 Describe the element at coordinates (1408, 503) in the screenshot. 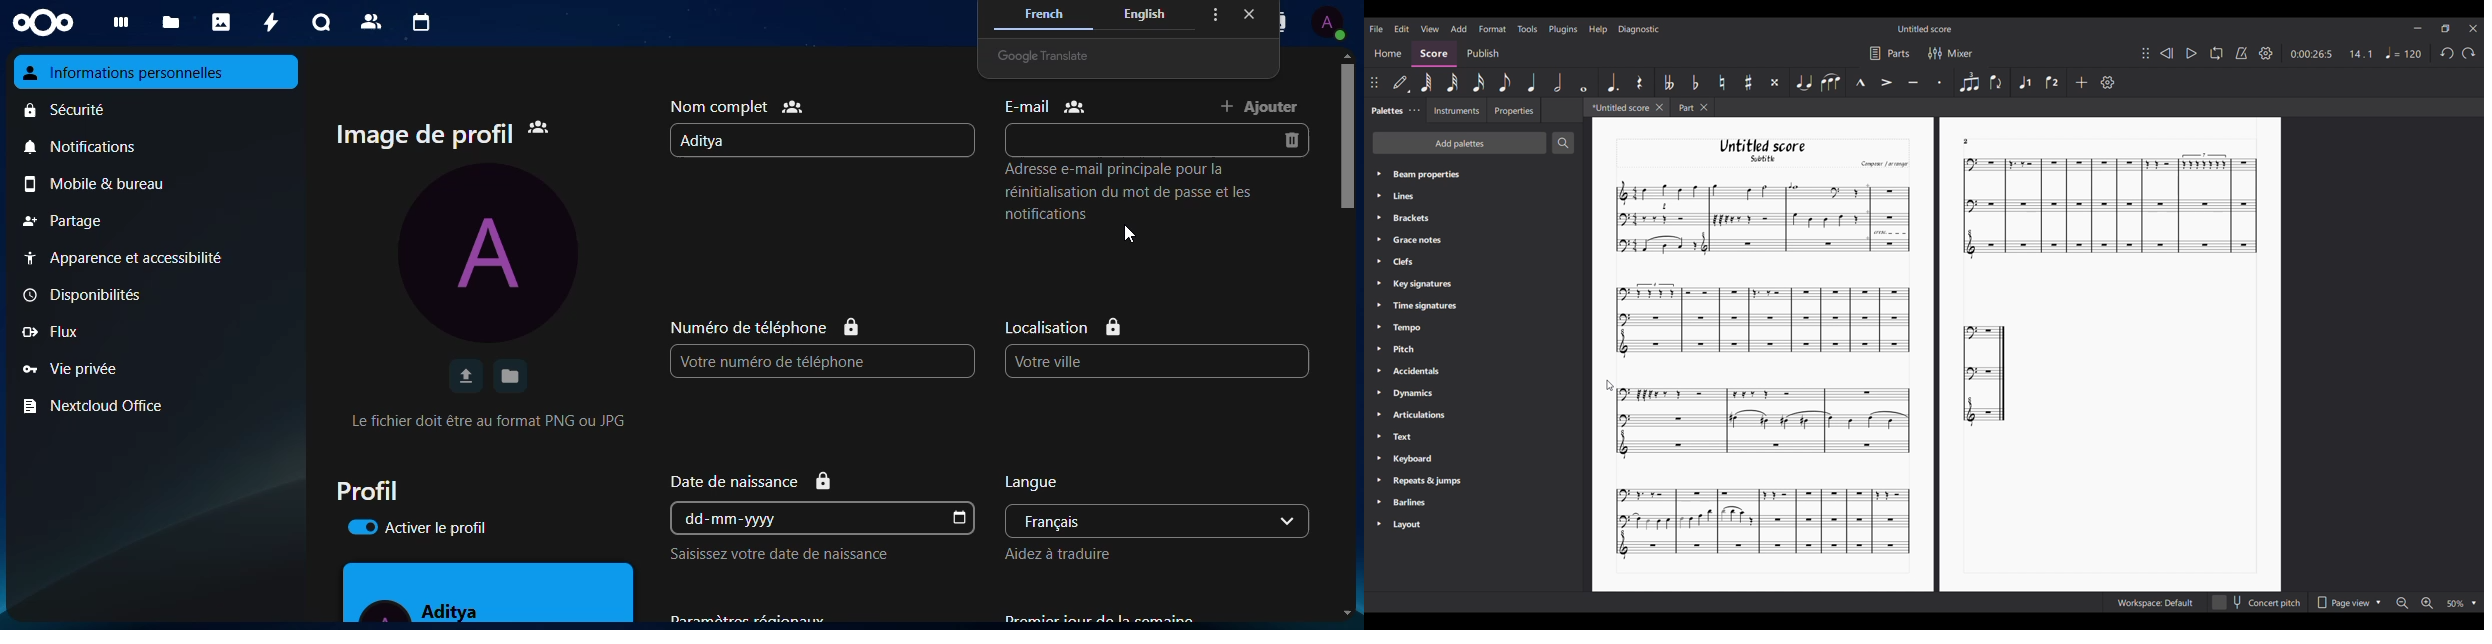

I see `> Barlines` at that location.